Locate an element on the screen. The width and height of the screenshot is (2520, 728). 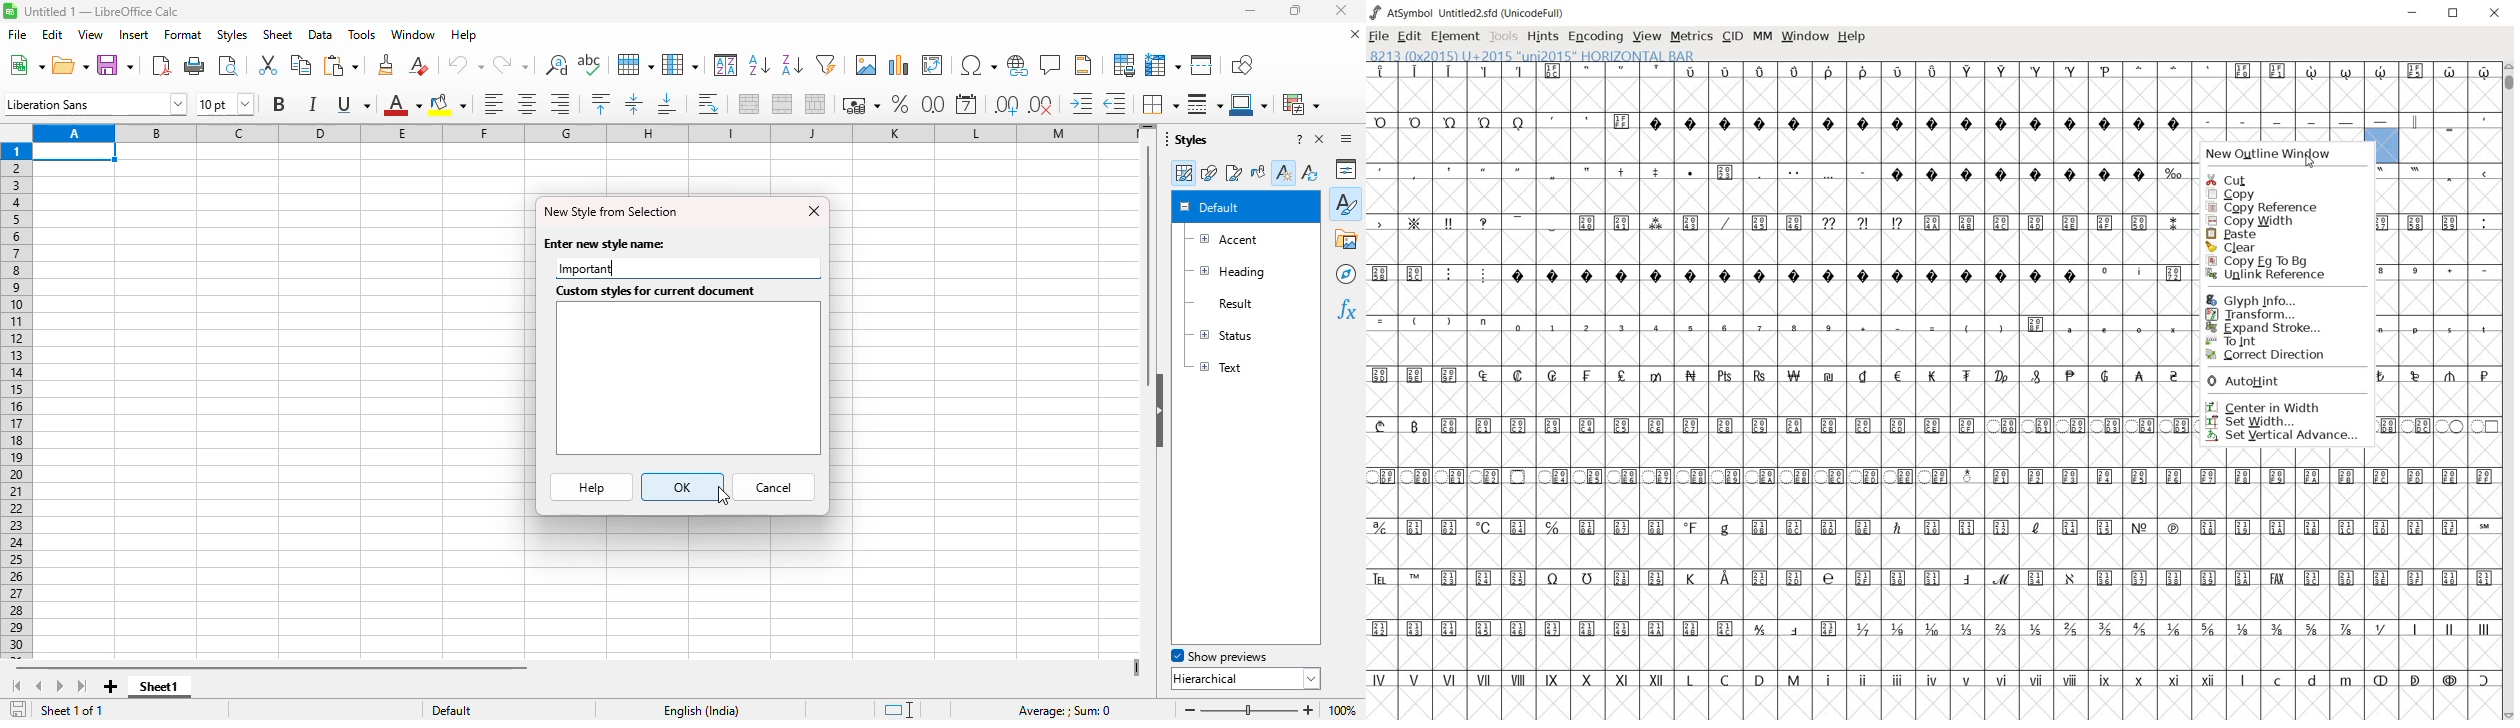
font name is located at coordinates (96, 104).